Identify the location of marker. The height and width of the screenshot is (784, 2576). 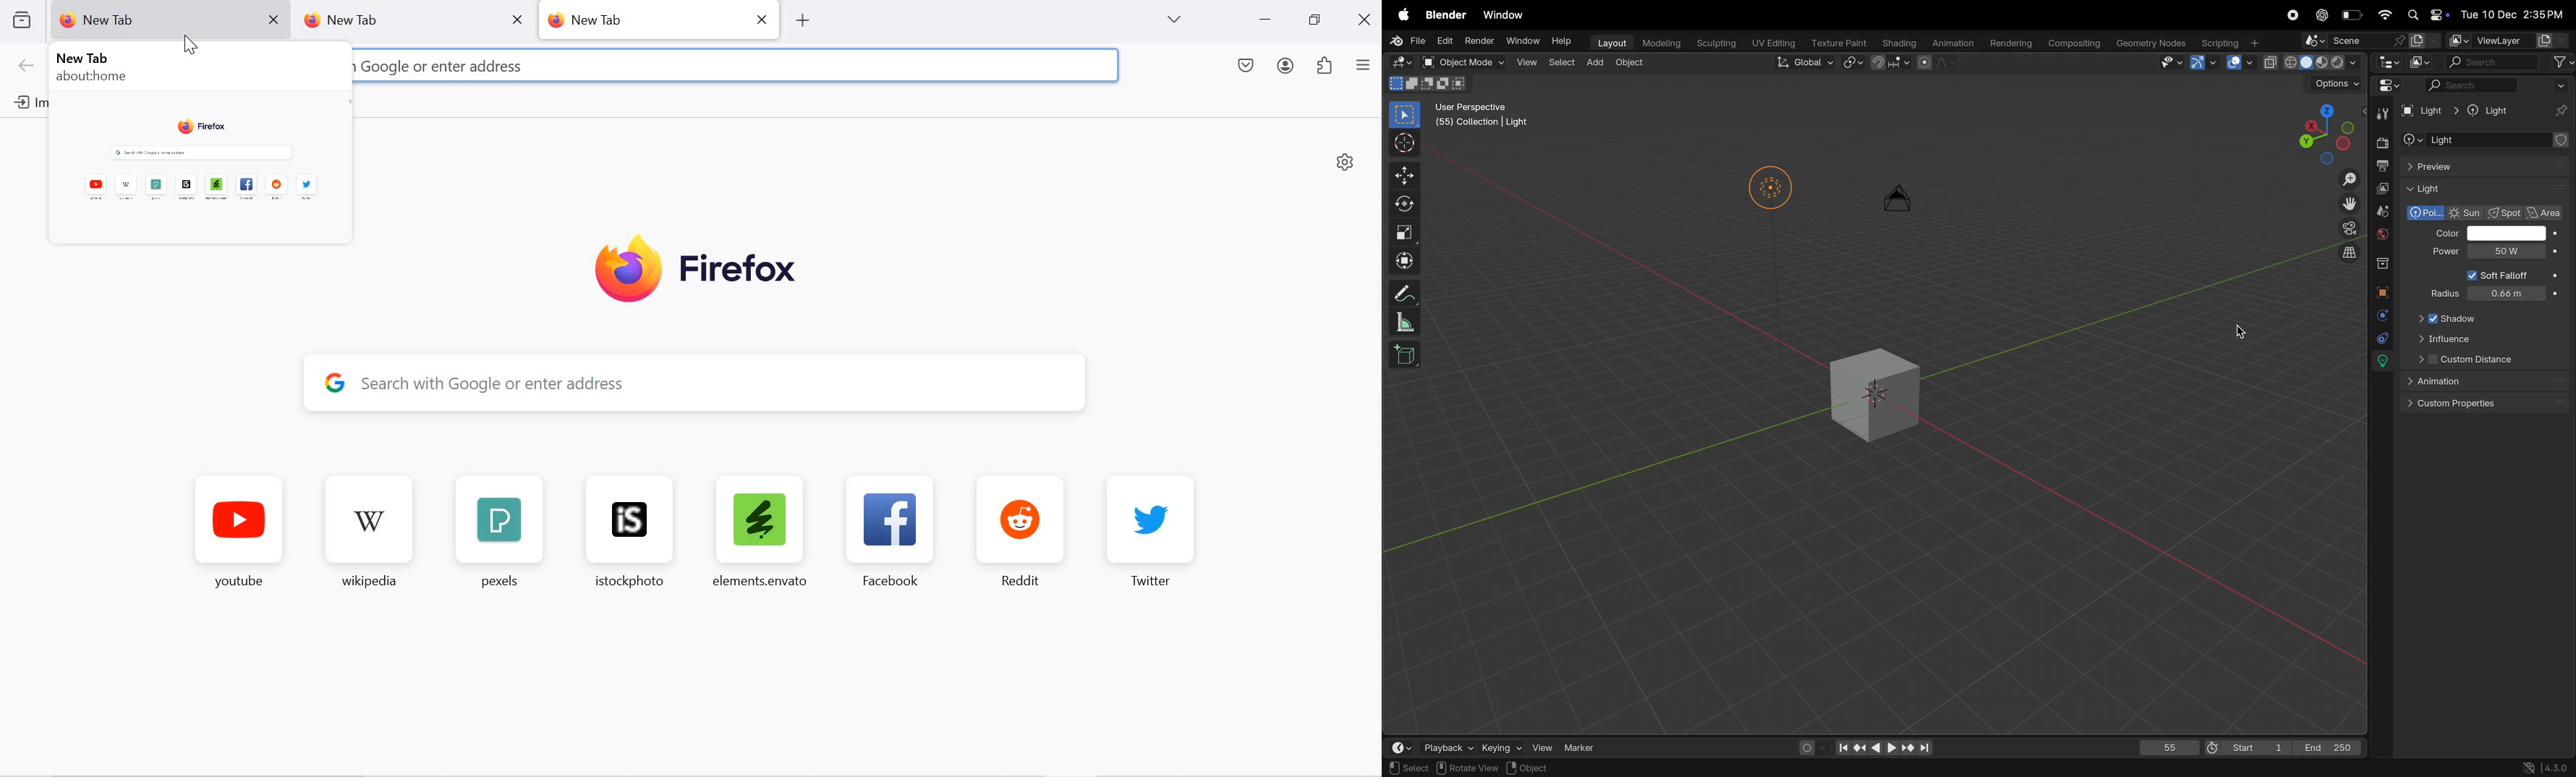
(1580, 747).